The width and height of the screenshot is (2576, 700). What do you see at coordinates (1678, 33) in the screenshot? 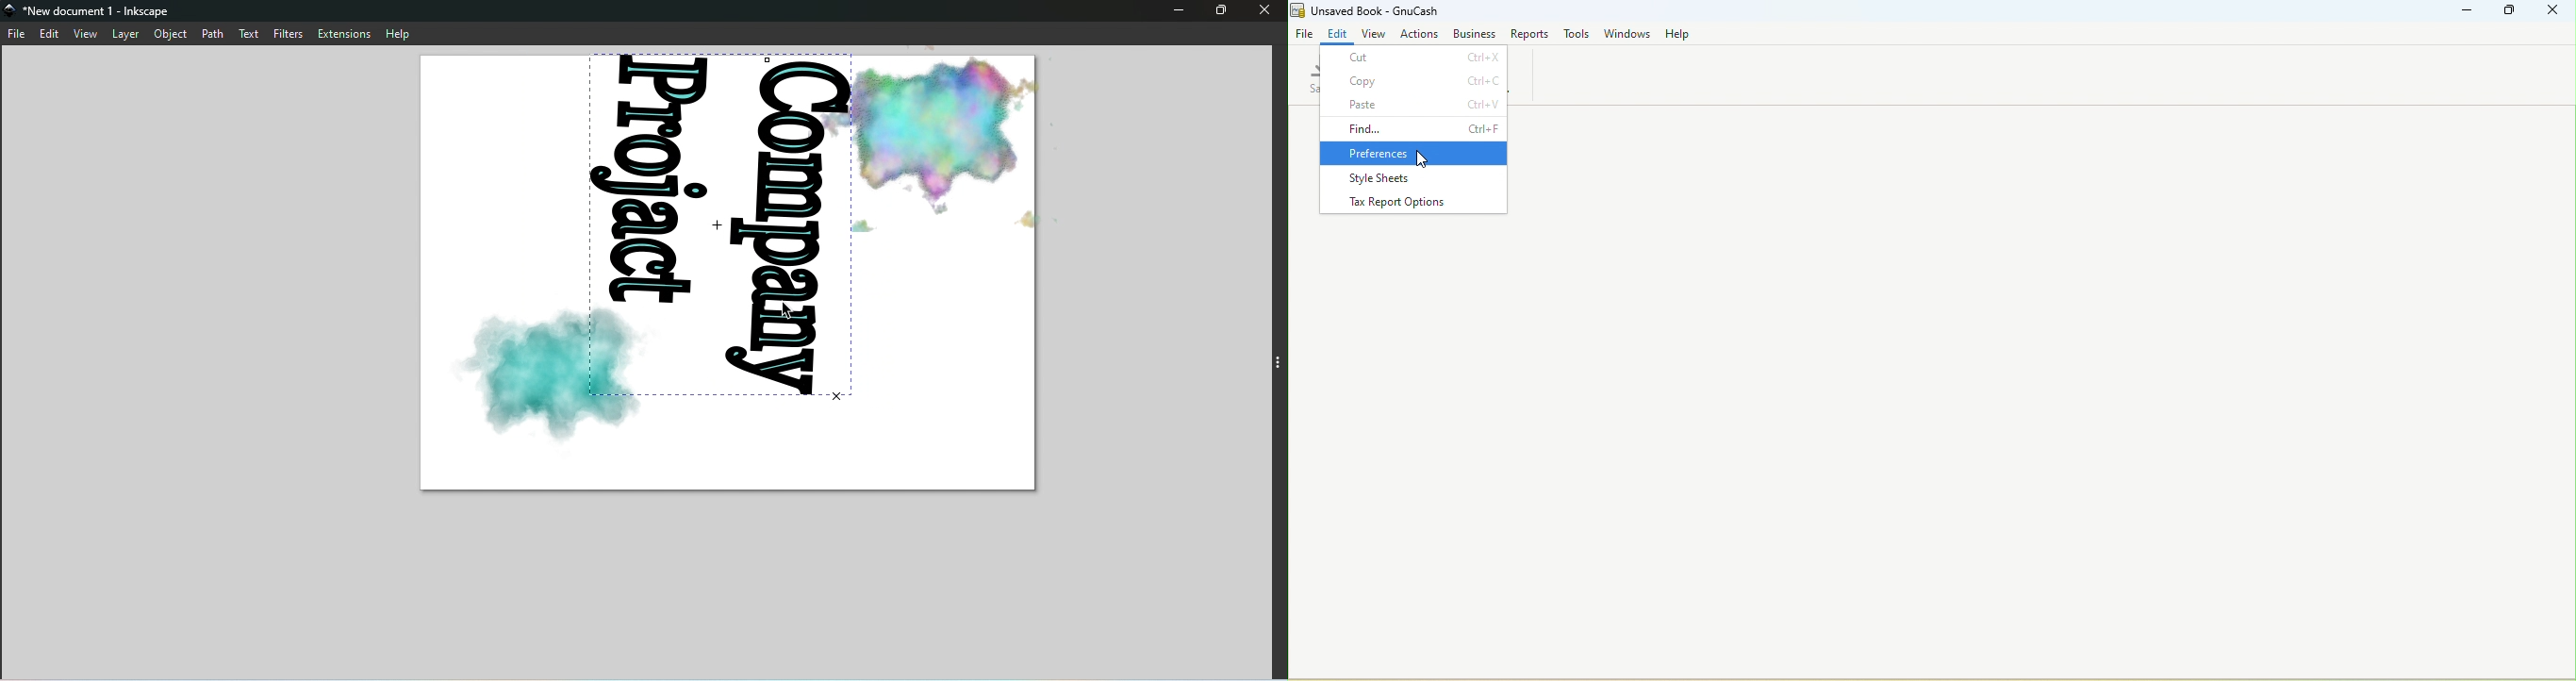
I see `Help` at bounding box center [1678, 33].